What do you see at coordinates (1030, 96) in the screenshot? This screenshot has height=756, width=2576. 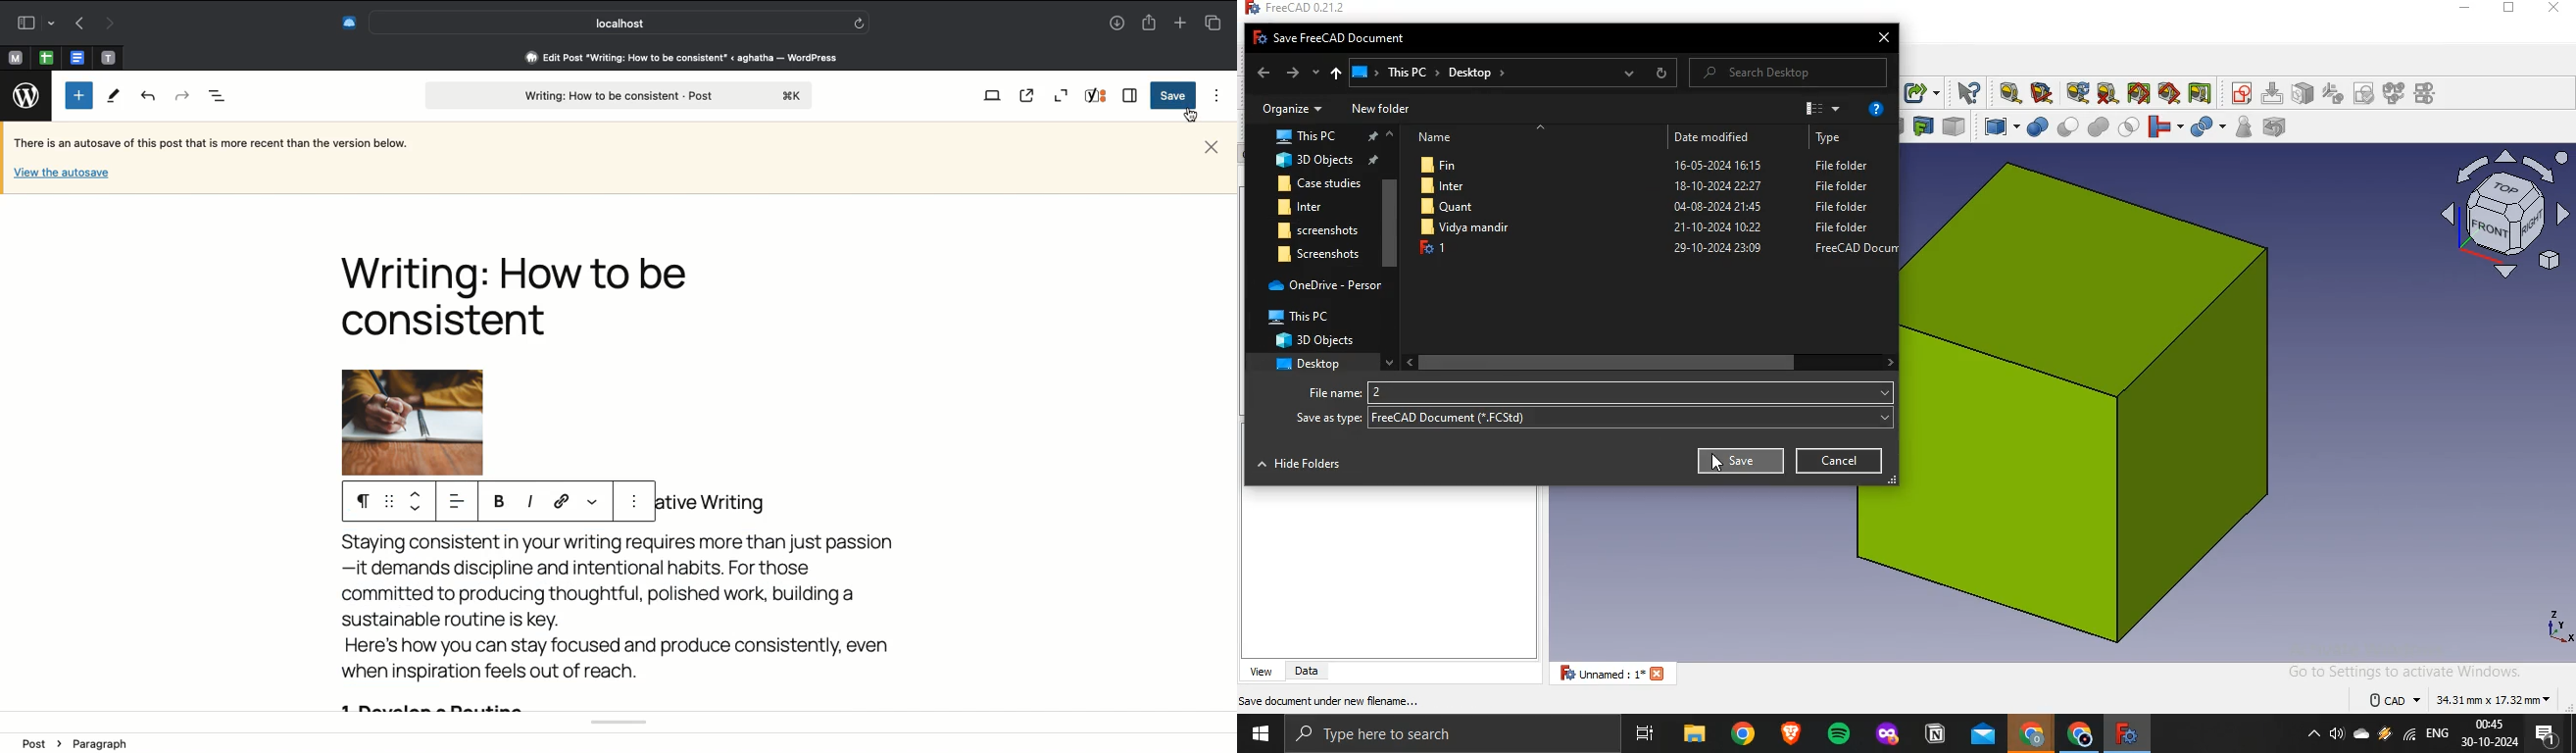 I see `View post` at bounding box center [1030, 96].